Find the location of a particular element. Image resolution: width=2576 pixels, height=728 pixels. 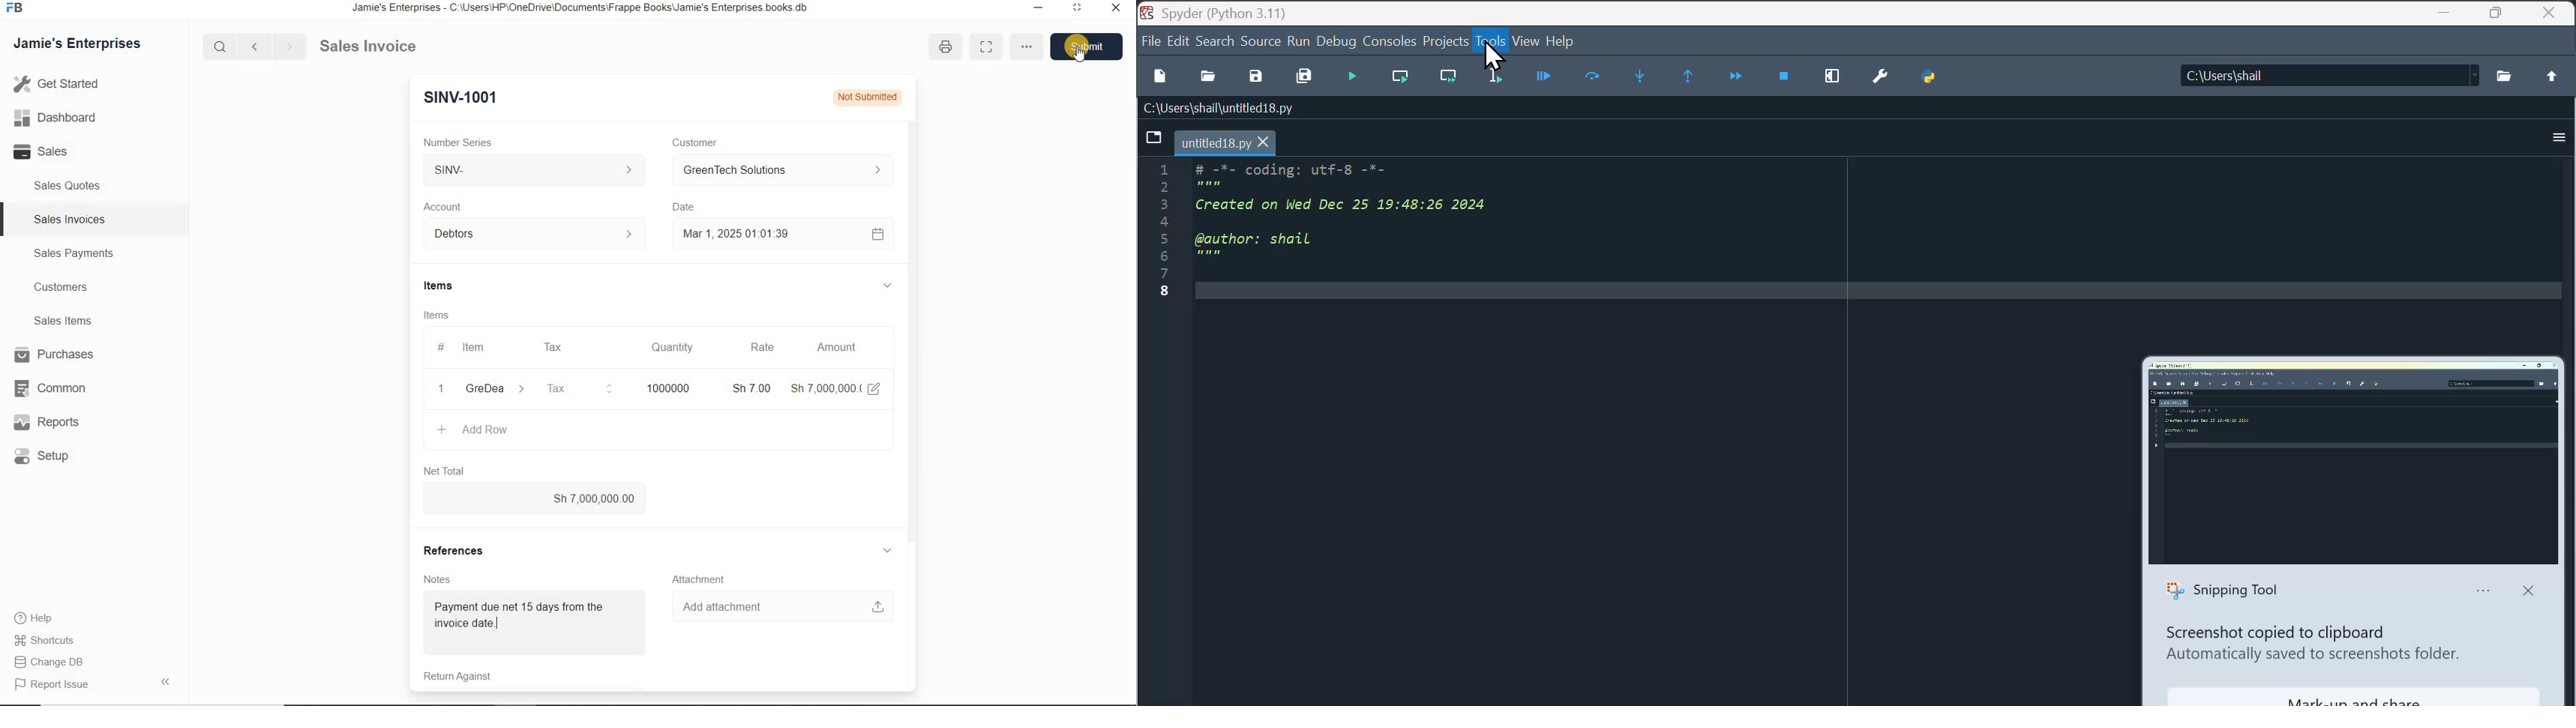

option is located at coordinates (1025, 45).